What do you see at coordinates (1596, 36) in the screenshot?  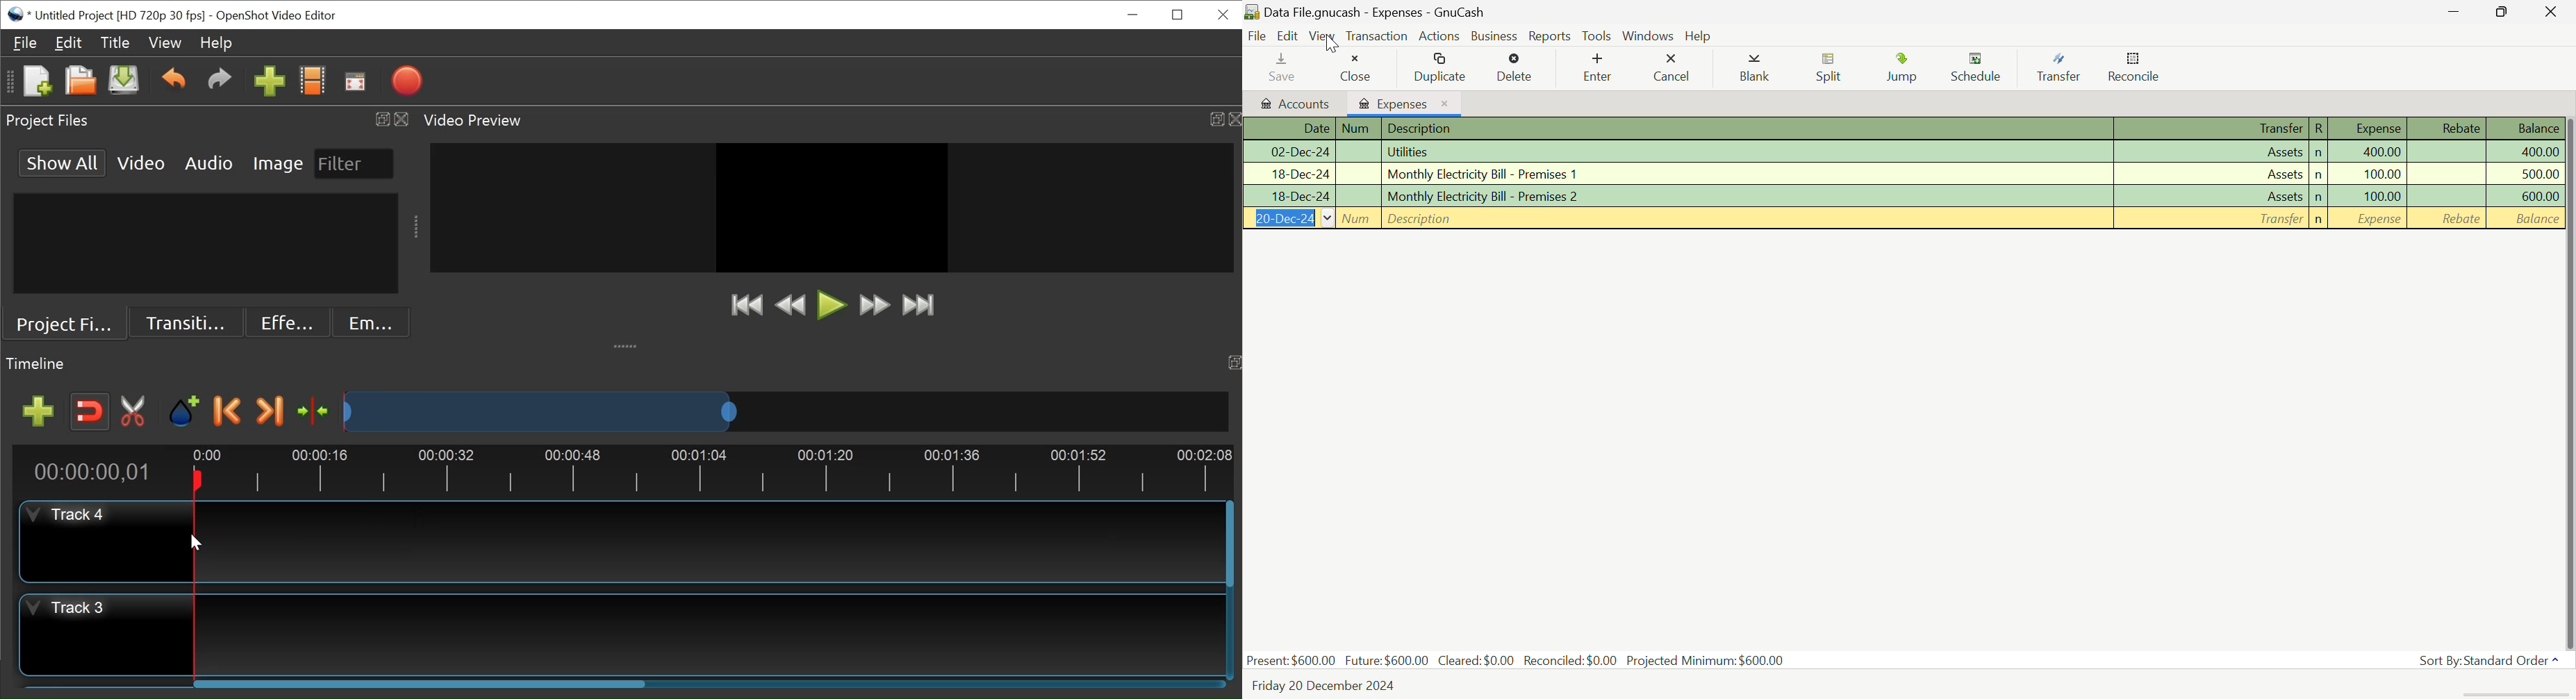 I see `tools` at bounding box center [1596, 36].